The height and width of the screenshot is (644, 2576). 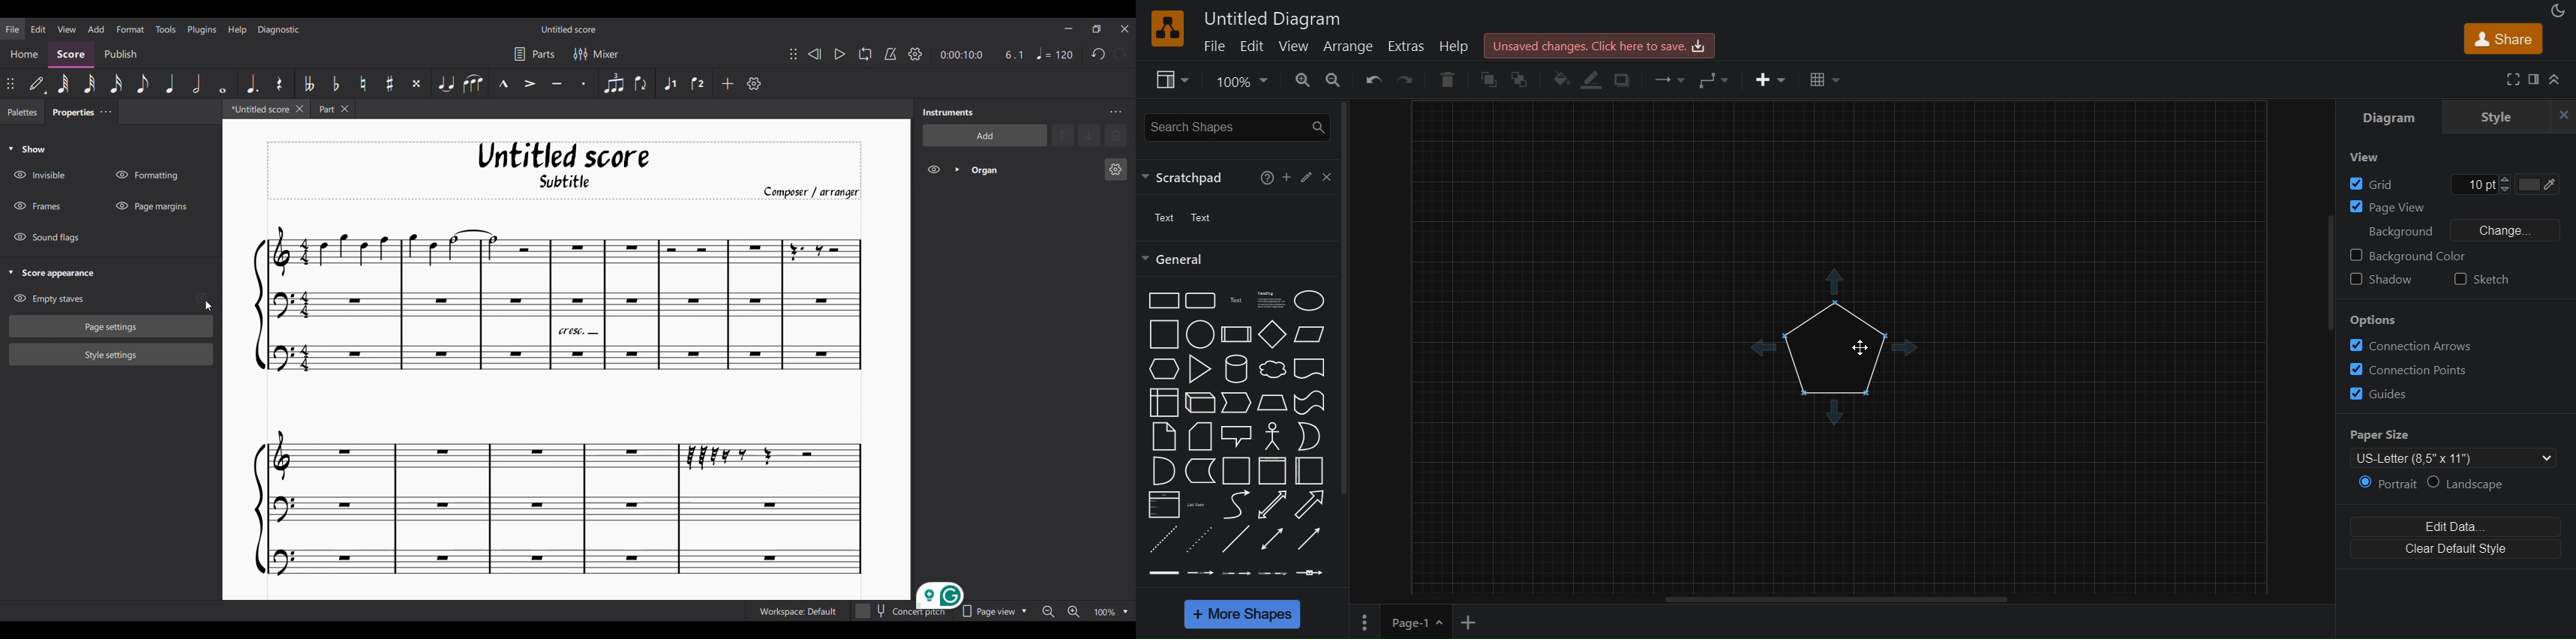 I want to click on Playback settings, so click(x=915, y=53).